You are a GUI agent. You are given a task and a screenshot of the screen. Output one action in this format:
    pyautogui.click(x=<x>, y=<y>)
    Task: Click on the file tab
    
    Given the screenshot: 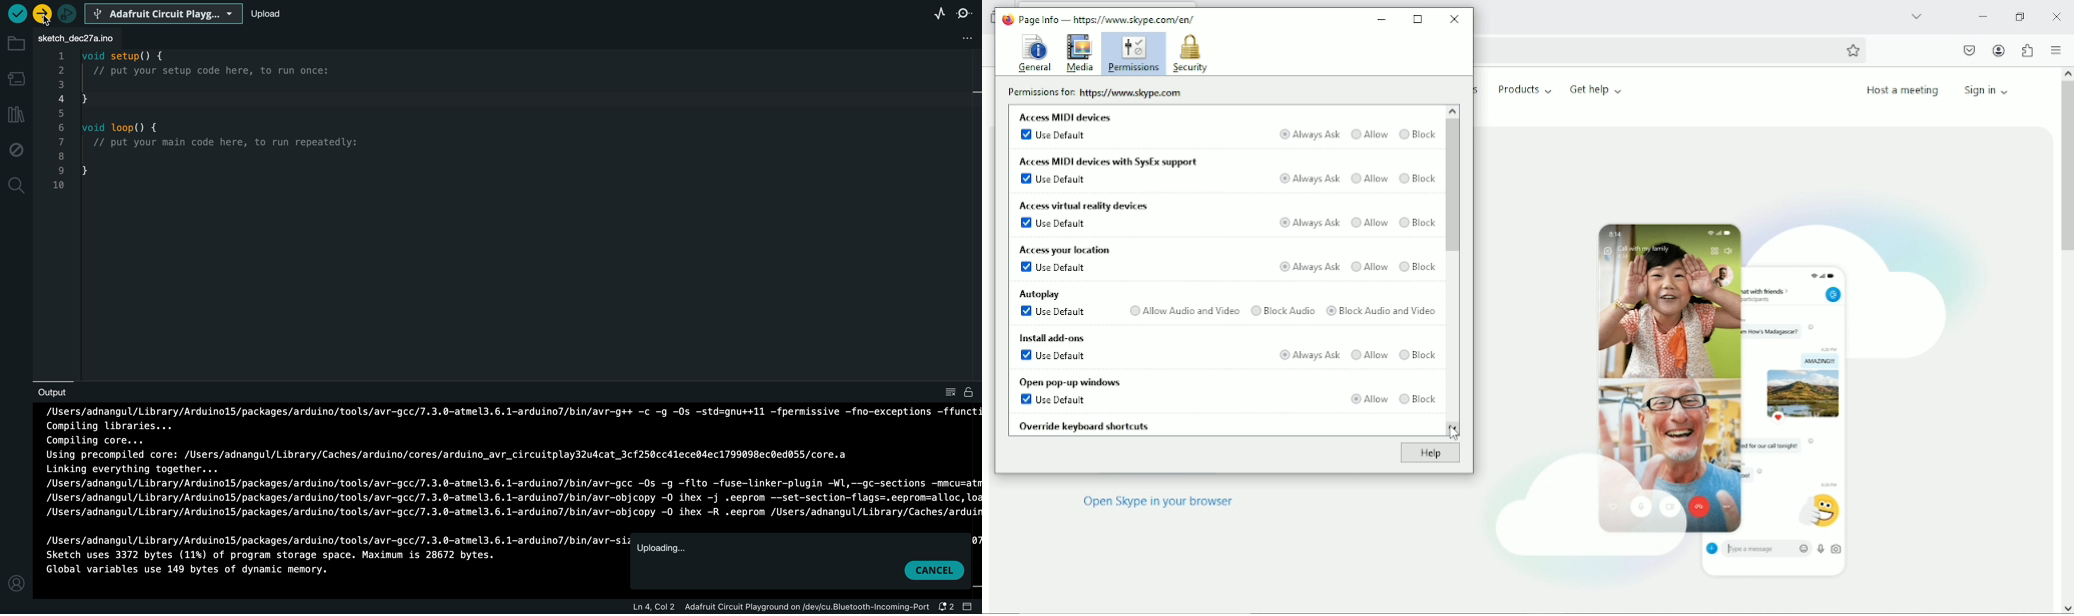 What is the action you would take?
    pyautogui.click(x=83, y=37)
    